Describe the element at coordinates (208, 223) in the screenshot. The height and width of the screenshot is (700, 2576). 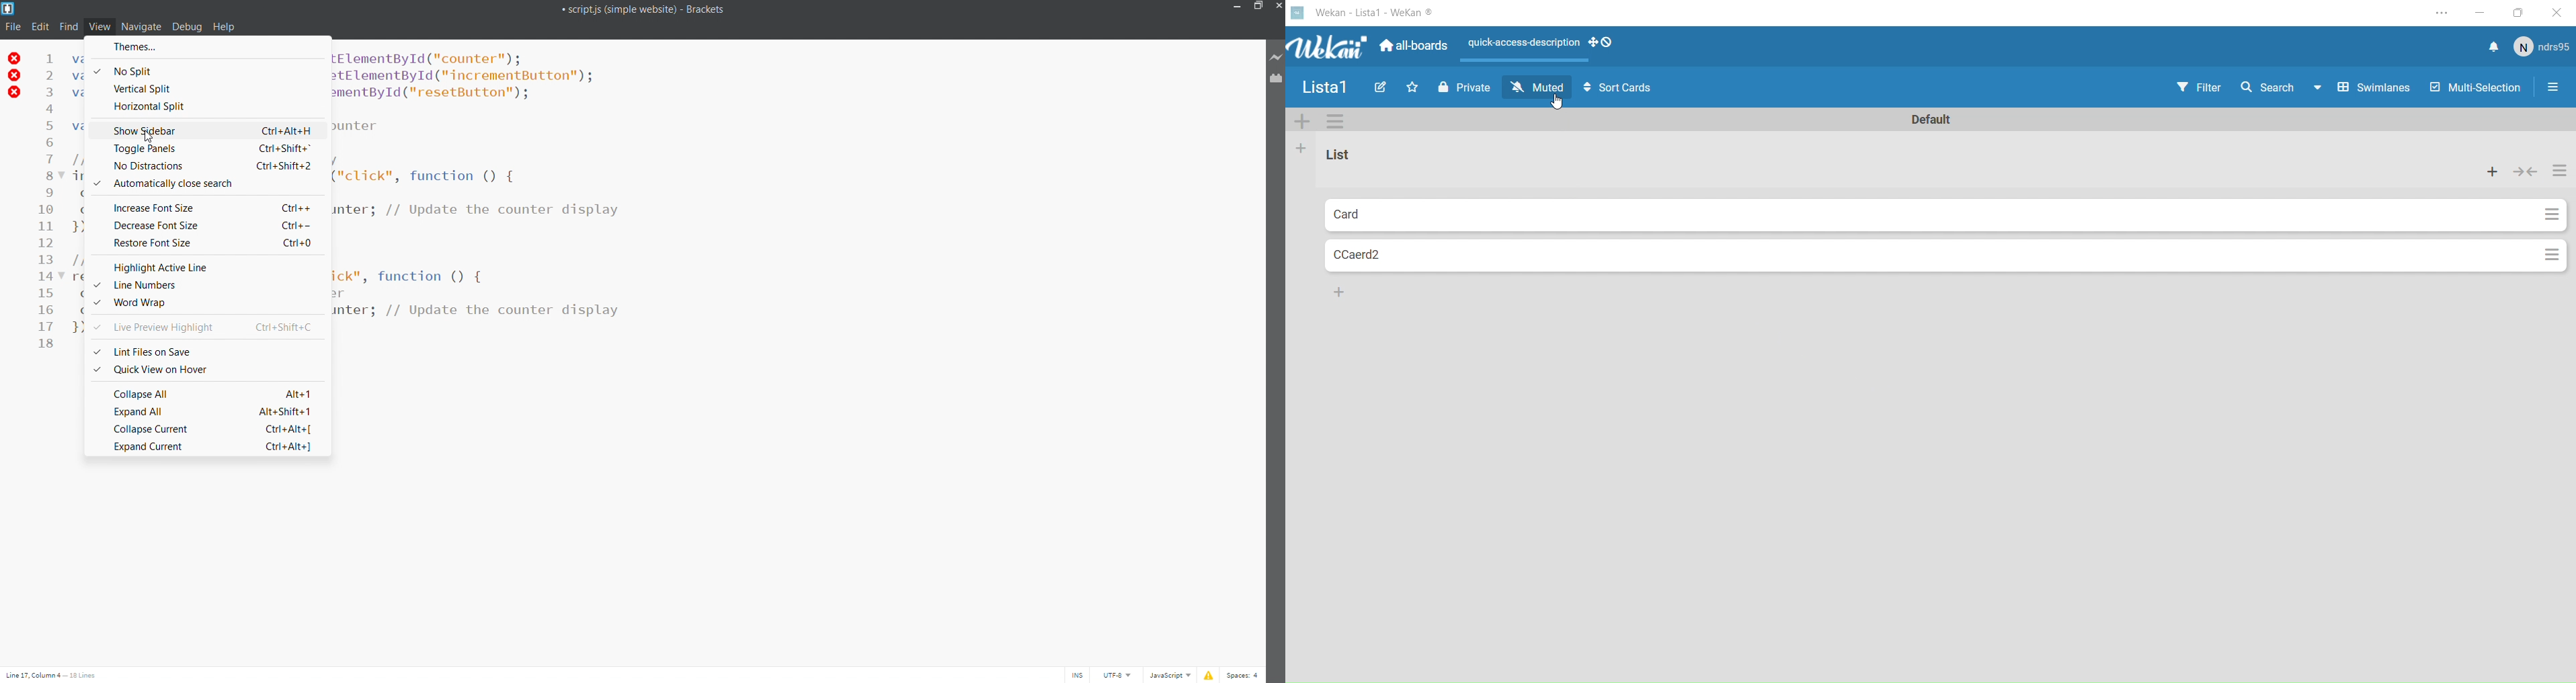
I see `decrease font size` at that location.